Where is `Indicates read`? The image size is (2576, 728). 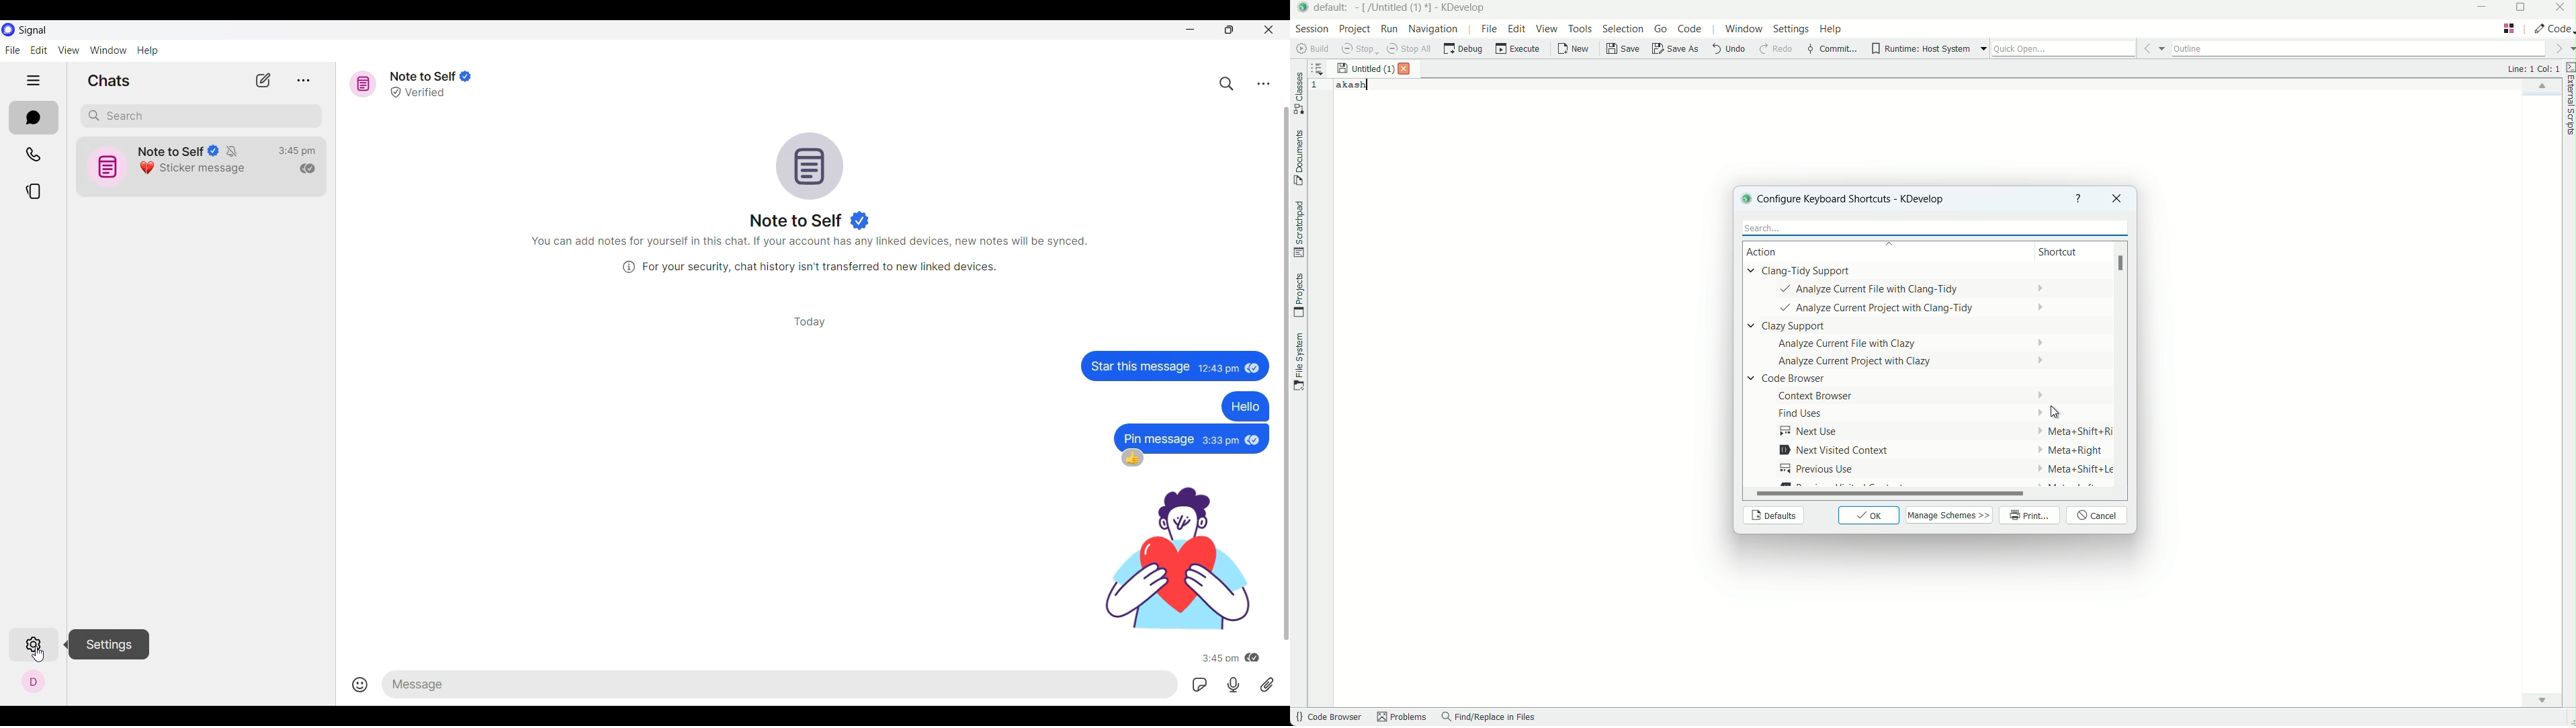 Indicates read is located at coordinates (307, 169).